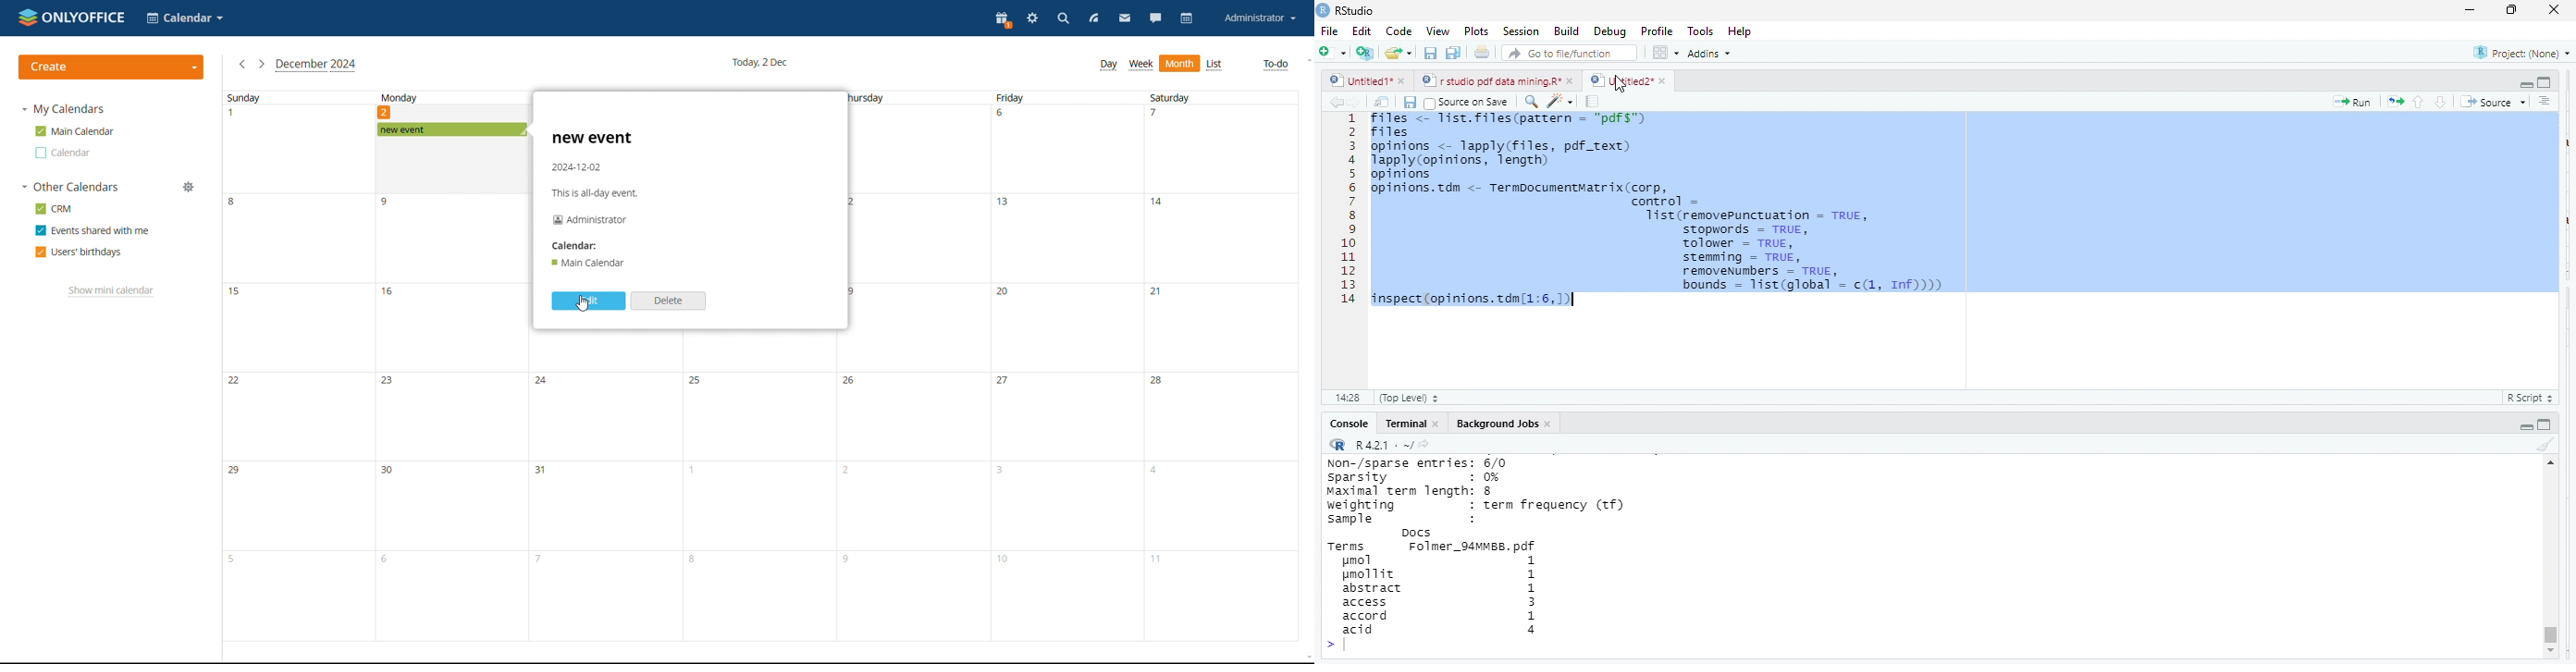 This screenshot has width=2576, height=672. Describe the element at coordinates (1323, 9) in the screenshot. I see `rs studio logo` at that location.